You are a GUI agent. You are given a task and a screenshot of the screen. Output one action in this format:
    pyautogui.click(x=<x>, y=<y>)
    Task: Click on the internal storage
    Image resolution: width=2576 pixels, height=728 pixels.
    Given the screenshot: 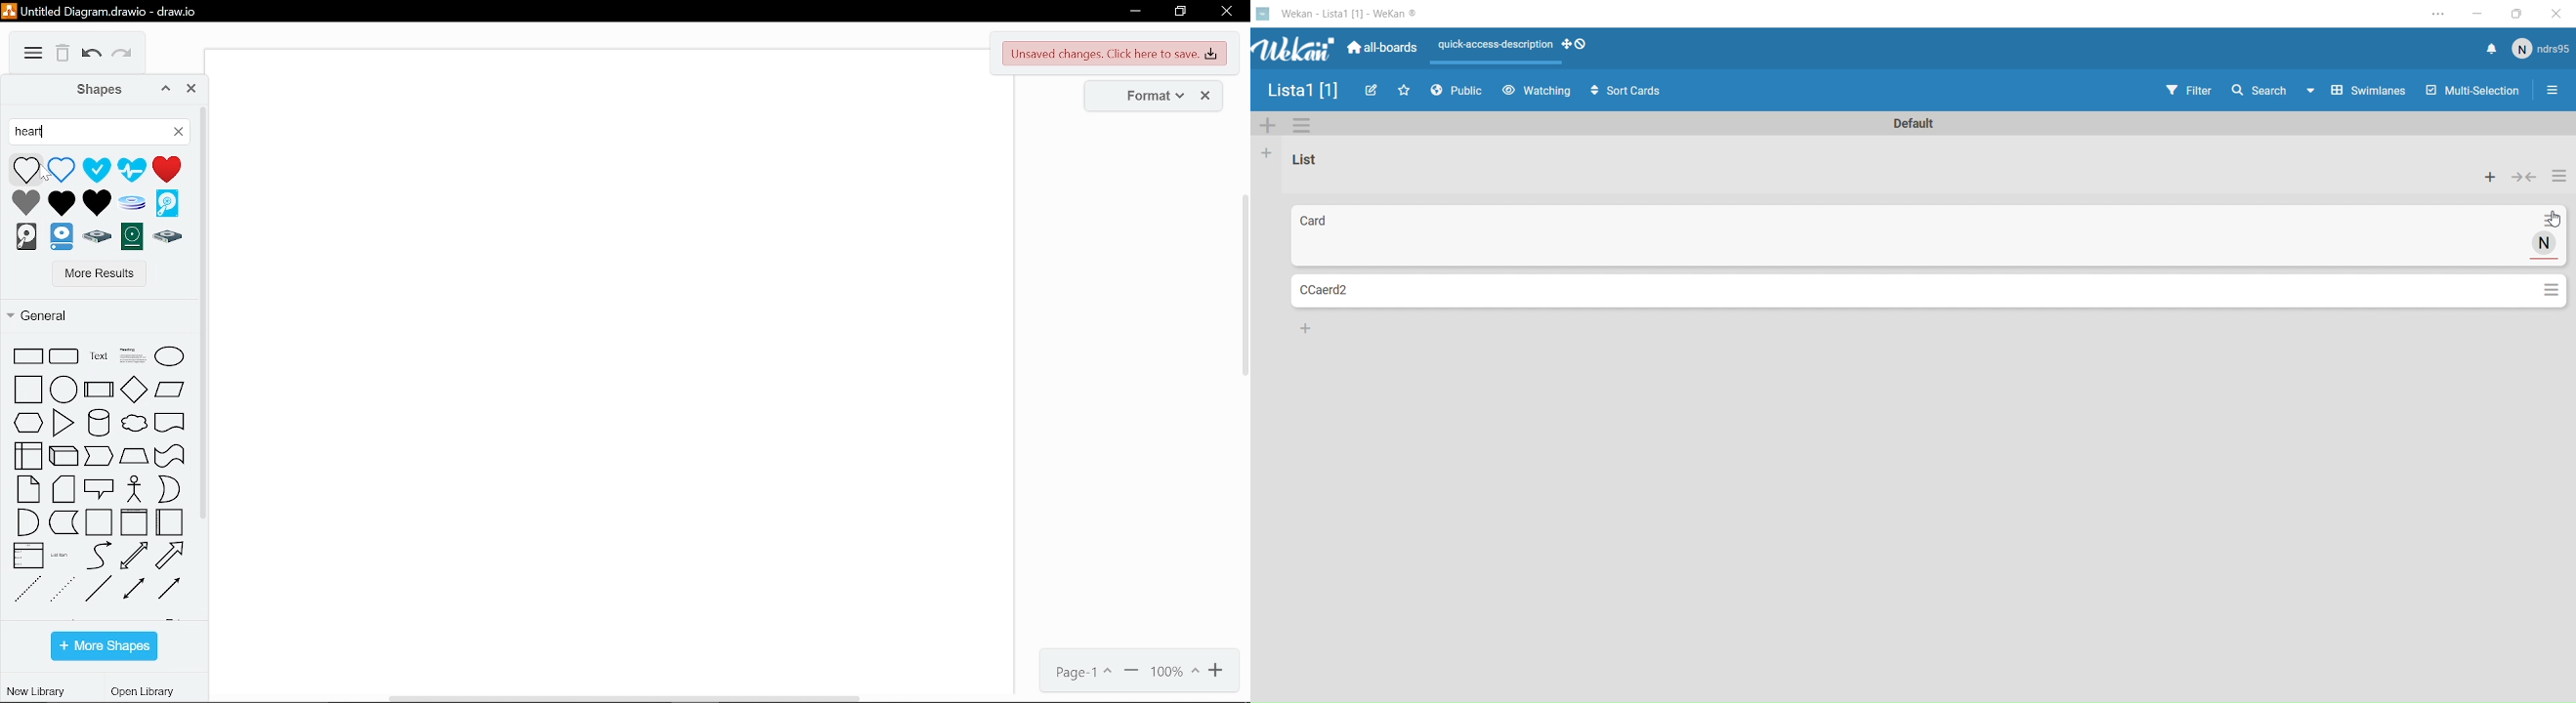 What is the action you would take?
    pyautogui.click(x=27, y=455)
    